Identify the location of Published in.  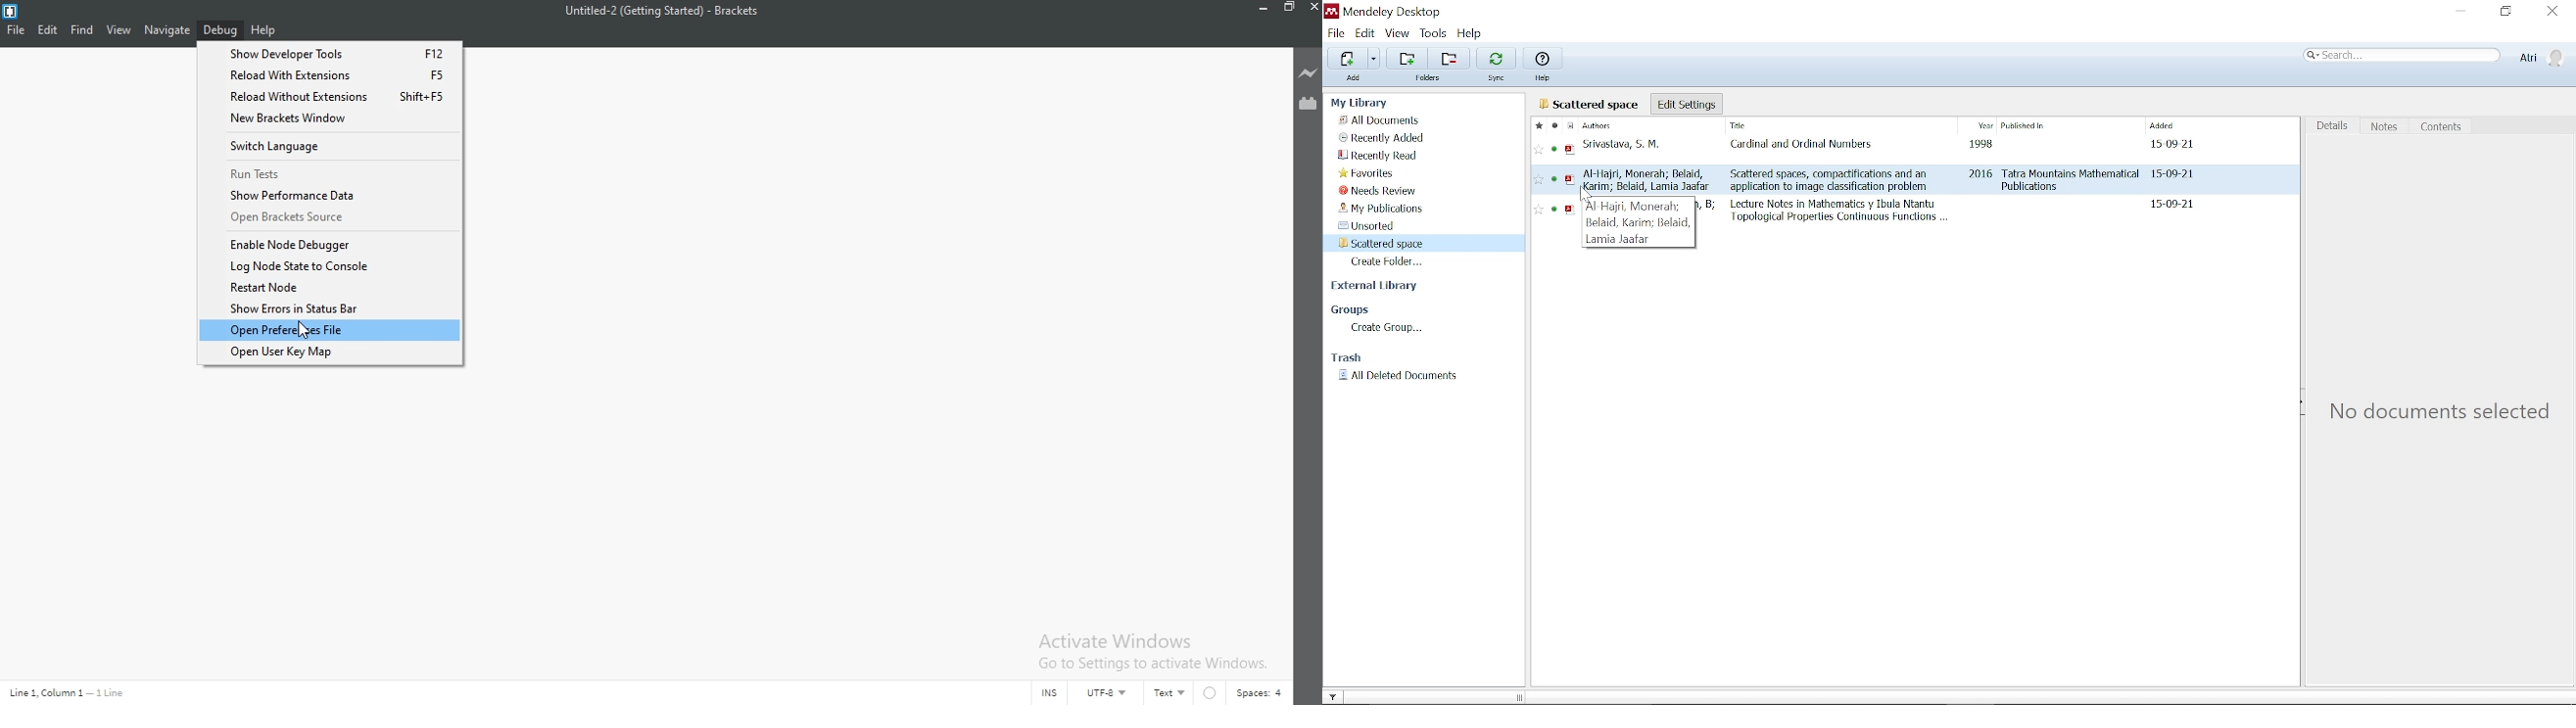
(2054, 127).